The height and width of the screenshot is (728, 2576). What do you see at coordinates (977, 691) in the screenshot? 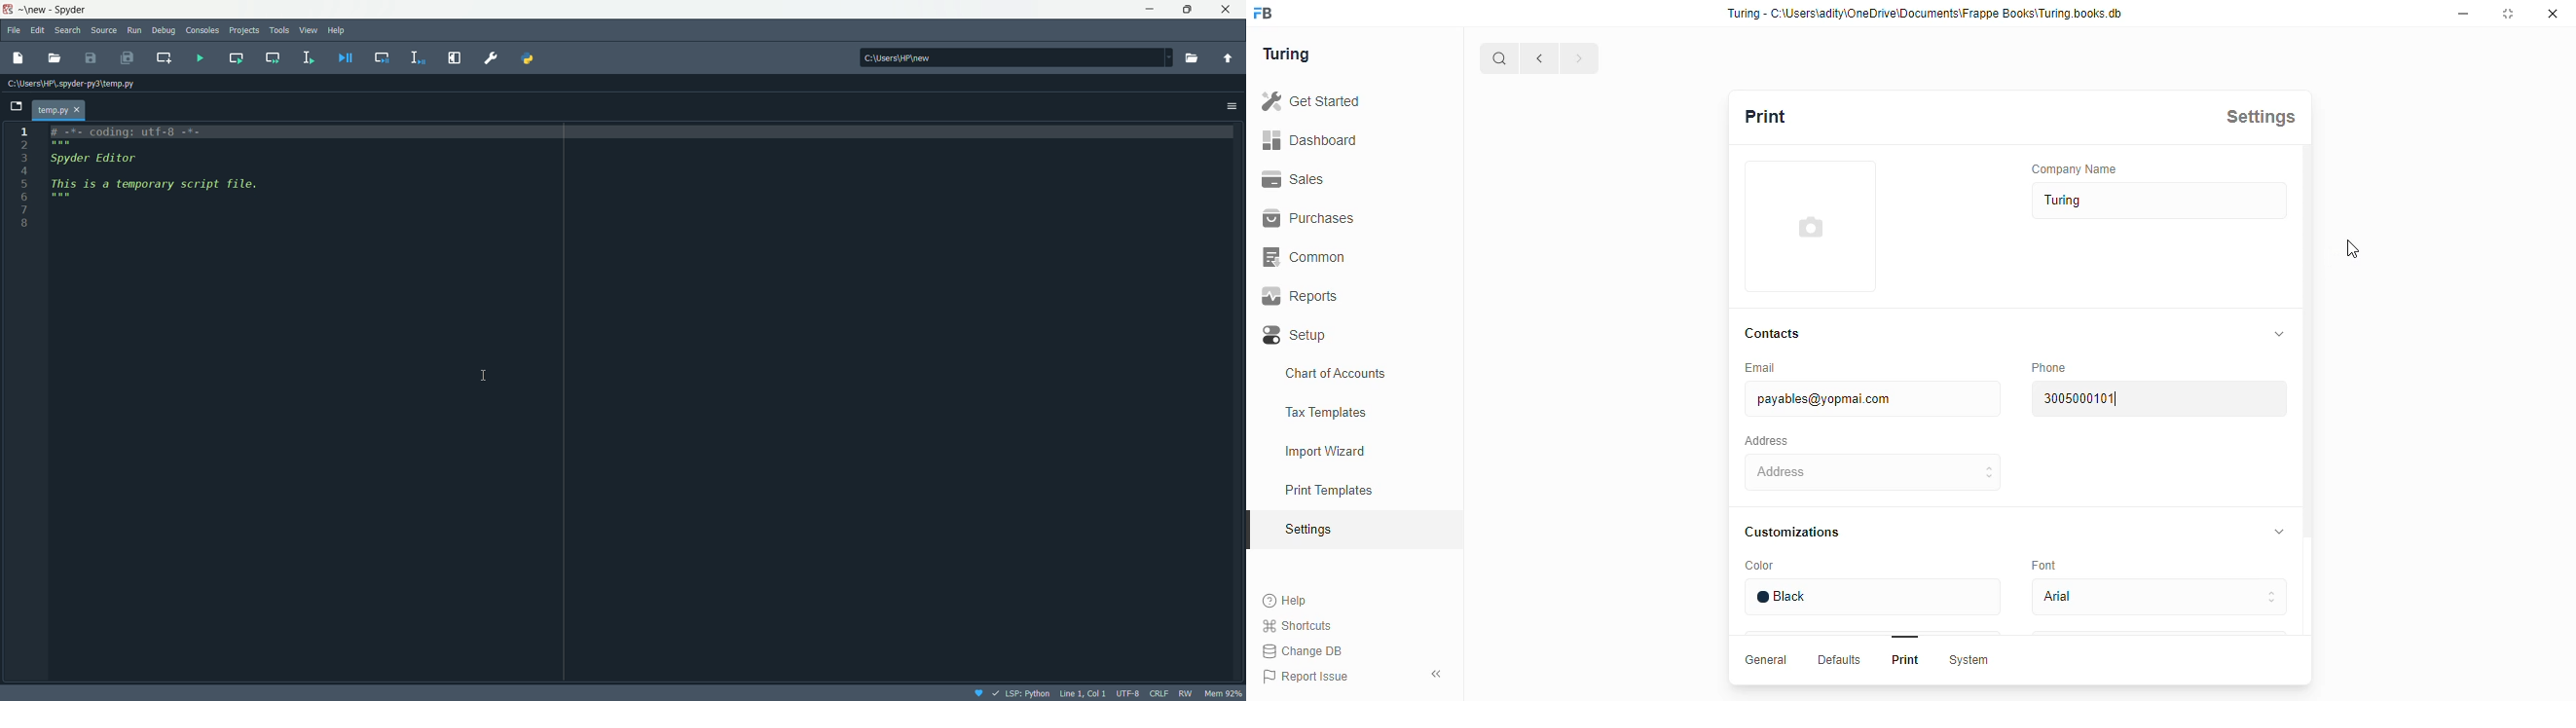
I see `icon` at bounding box center [977, 691].